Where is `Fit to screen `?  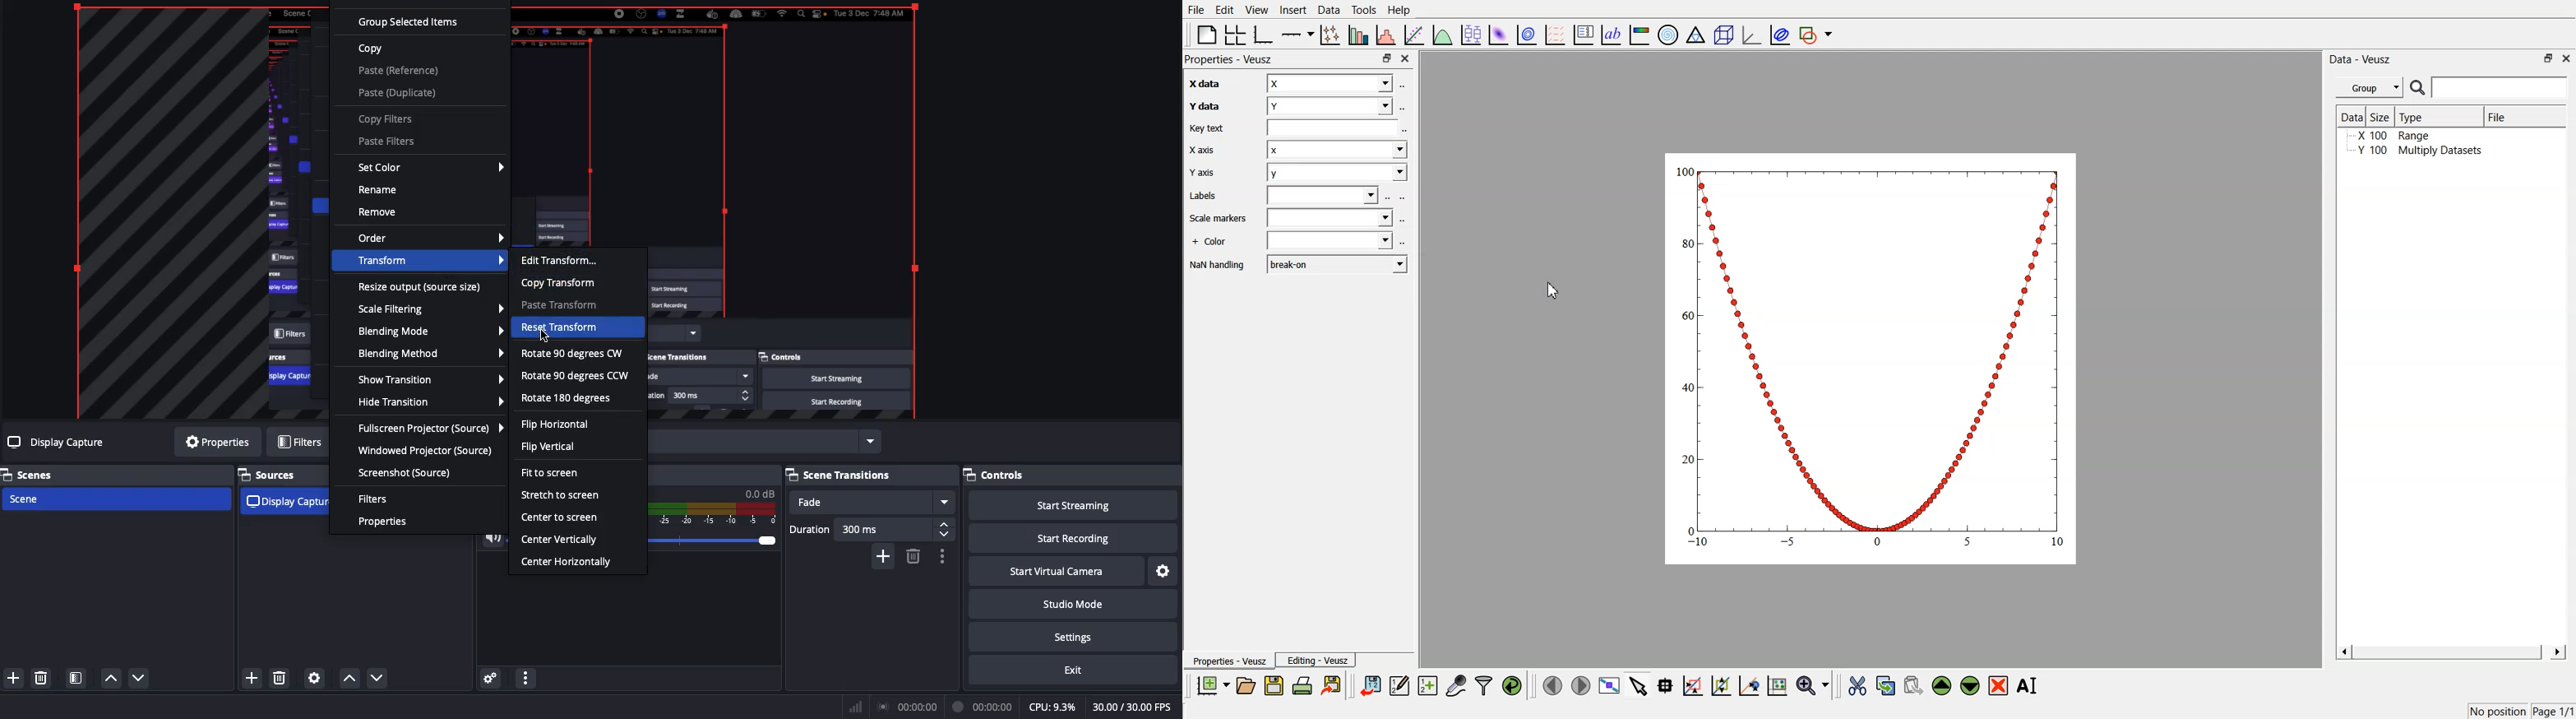 Fit to screen  is located at coordinates (555, 473).